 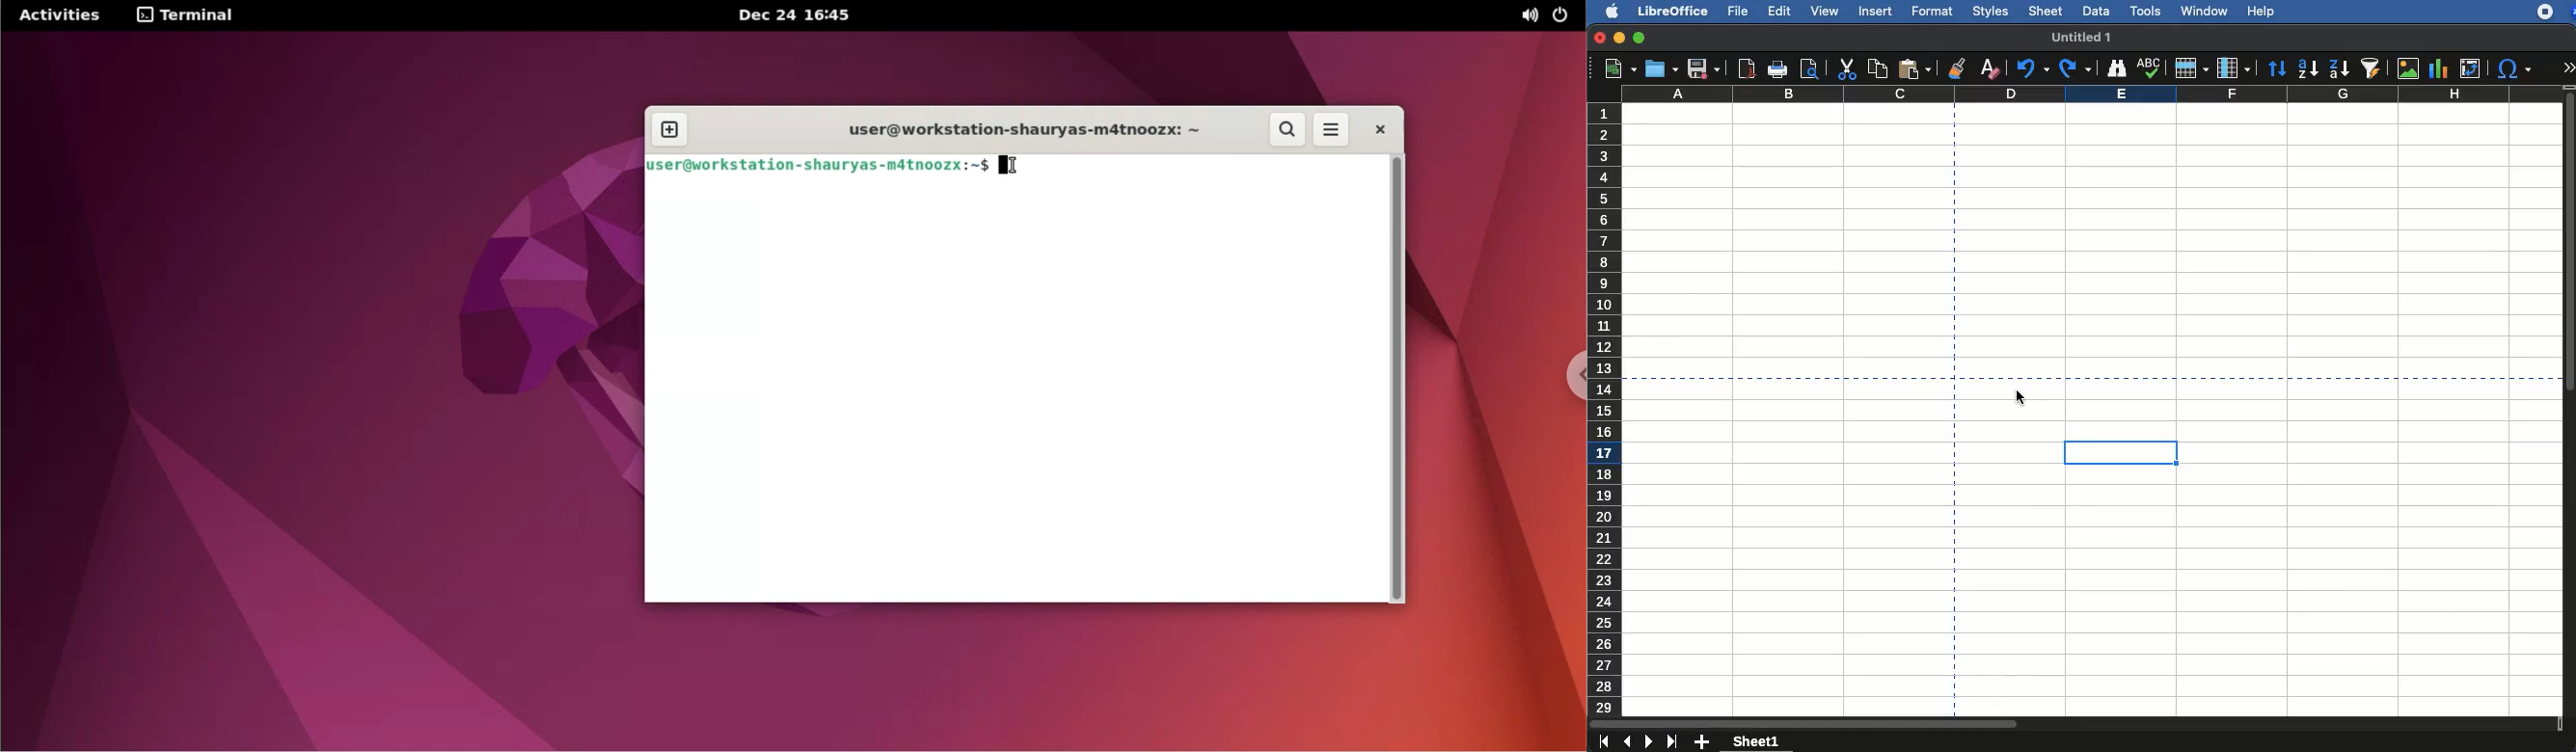 I want to click on autofilter, so click(x=2372, y=68).